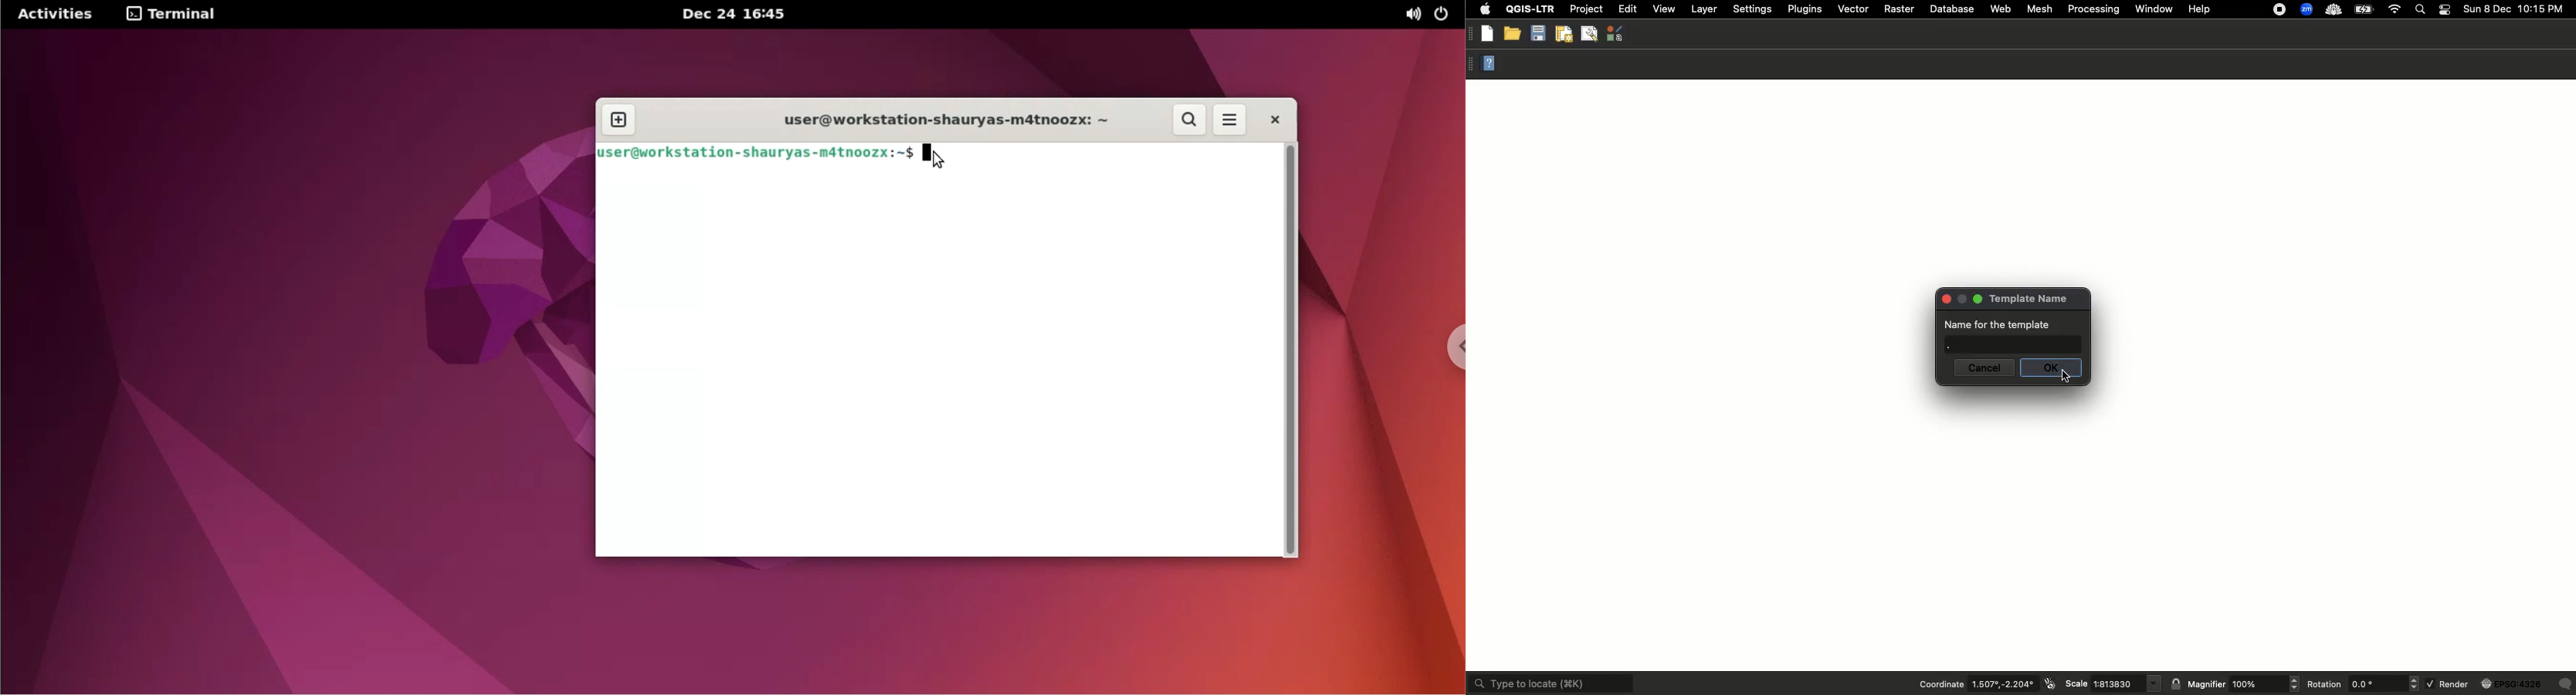  Describe the element at coordinates (2093, 8) in the screenshot. I see `Processing` at that location.